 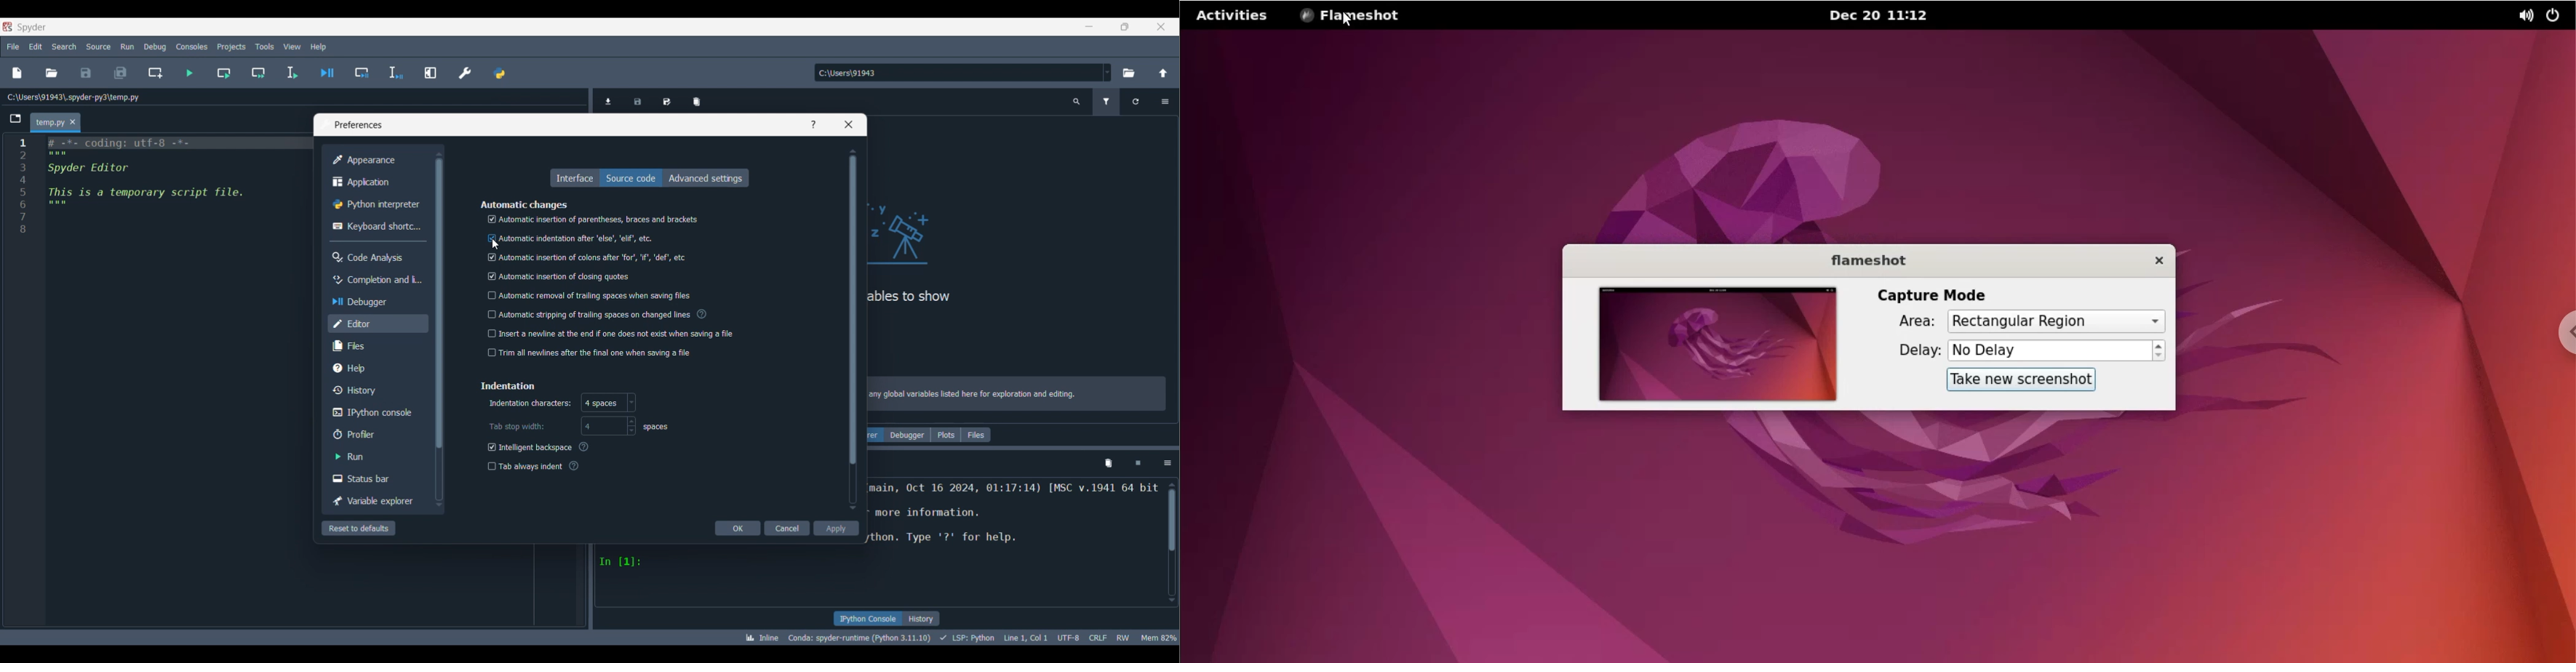 What do you see at coordinates (327, 72) in the screenshot?
I see `Debug file` at bounding box center [327, 72].